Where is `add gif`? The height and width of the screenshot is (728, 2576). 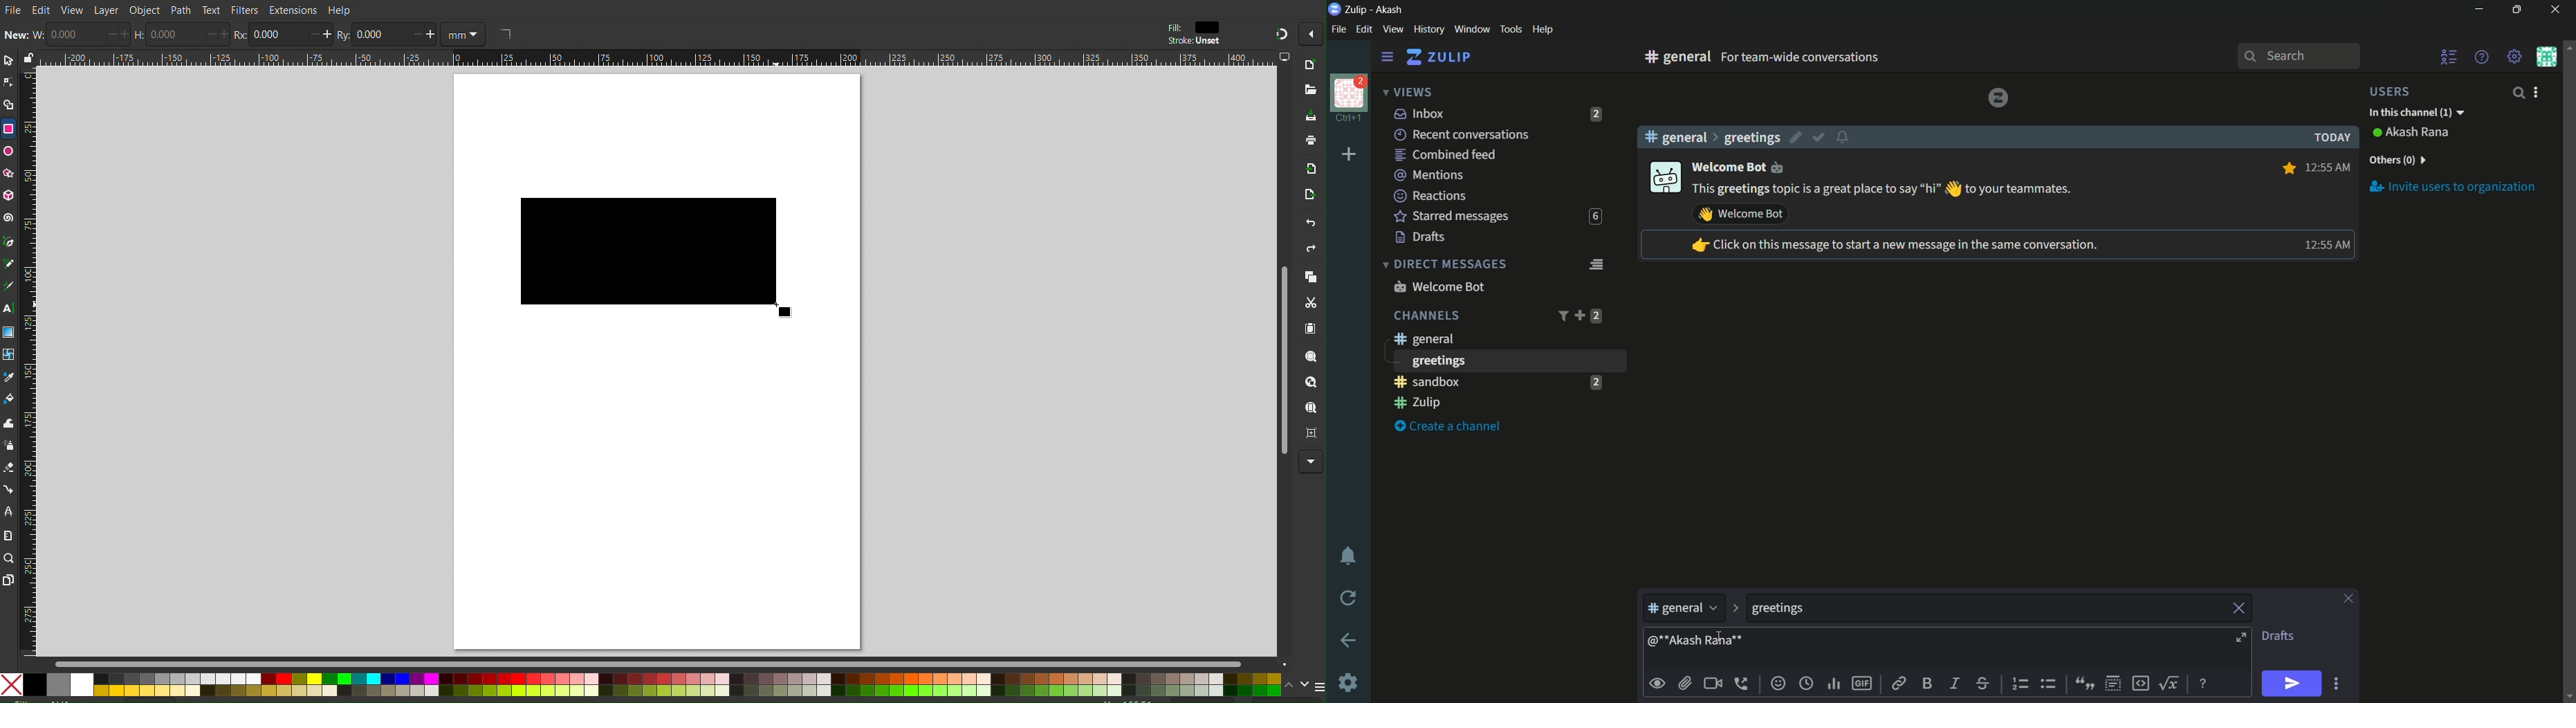 add gif is located at coordinates (1861, 683).